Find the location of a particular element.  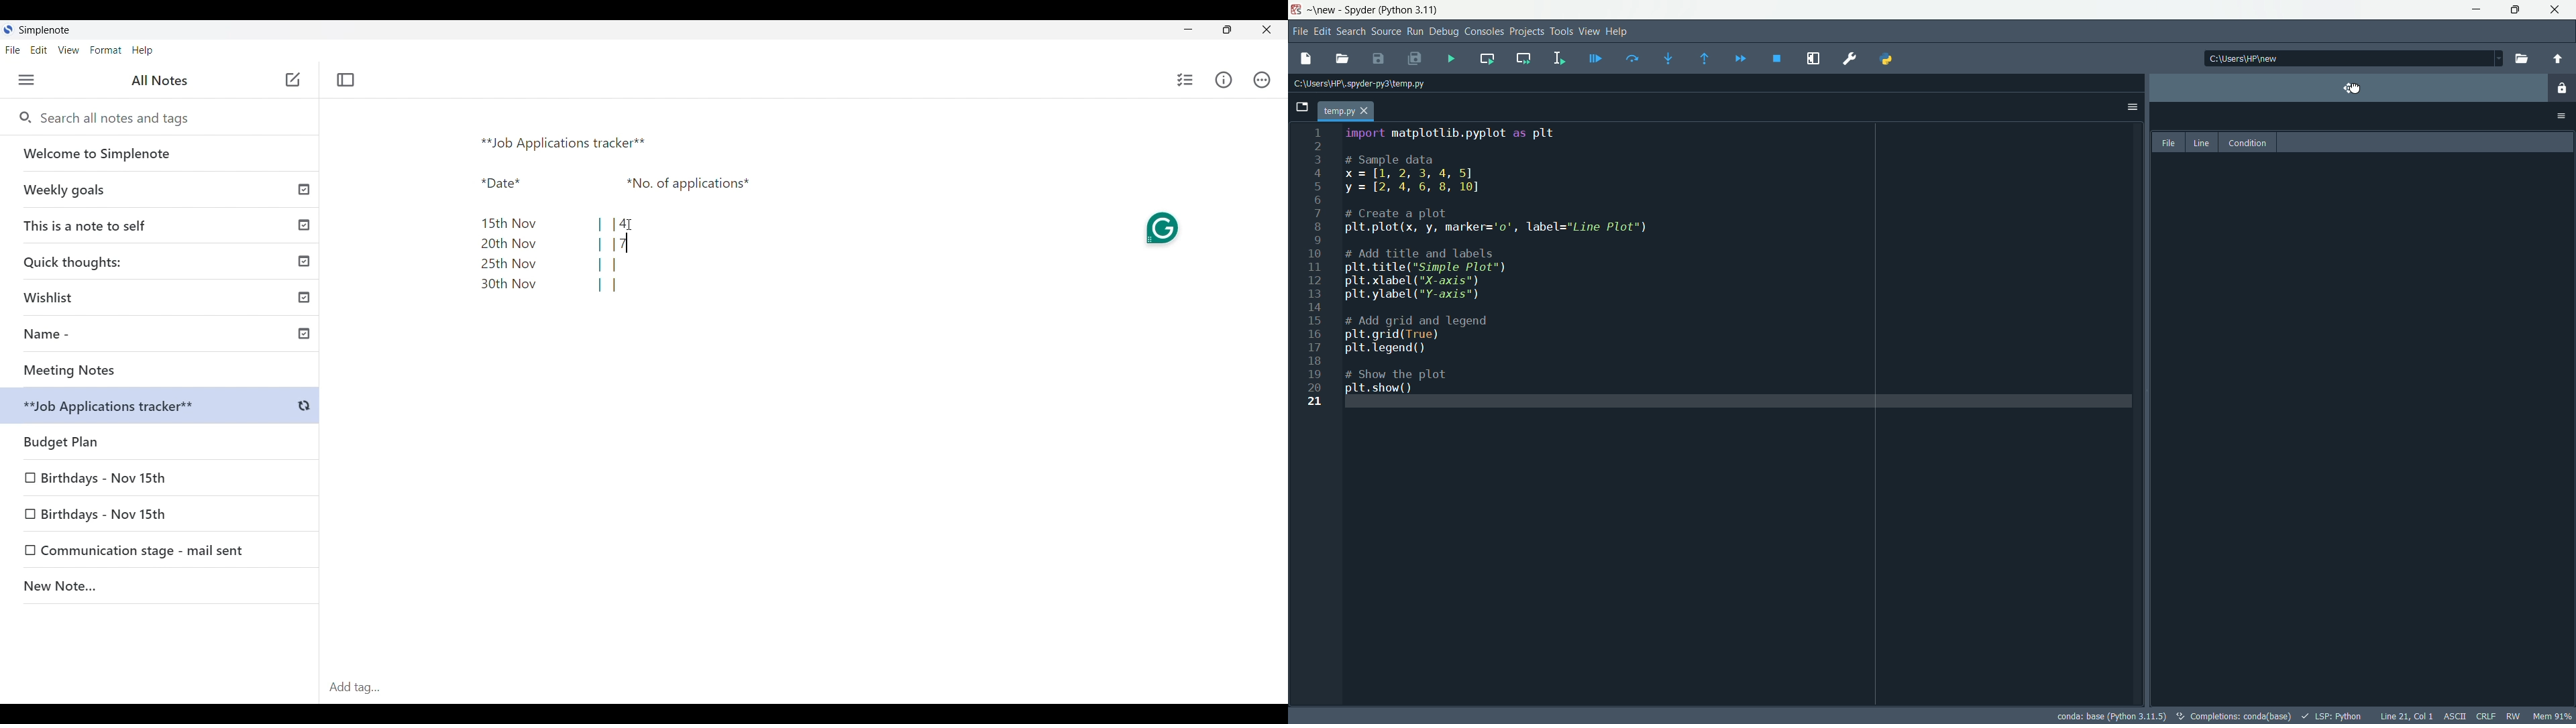

line 21, Col 1 is located at coordinates (2406, 716).